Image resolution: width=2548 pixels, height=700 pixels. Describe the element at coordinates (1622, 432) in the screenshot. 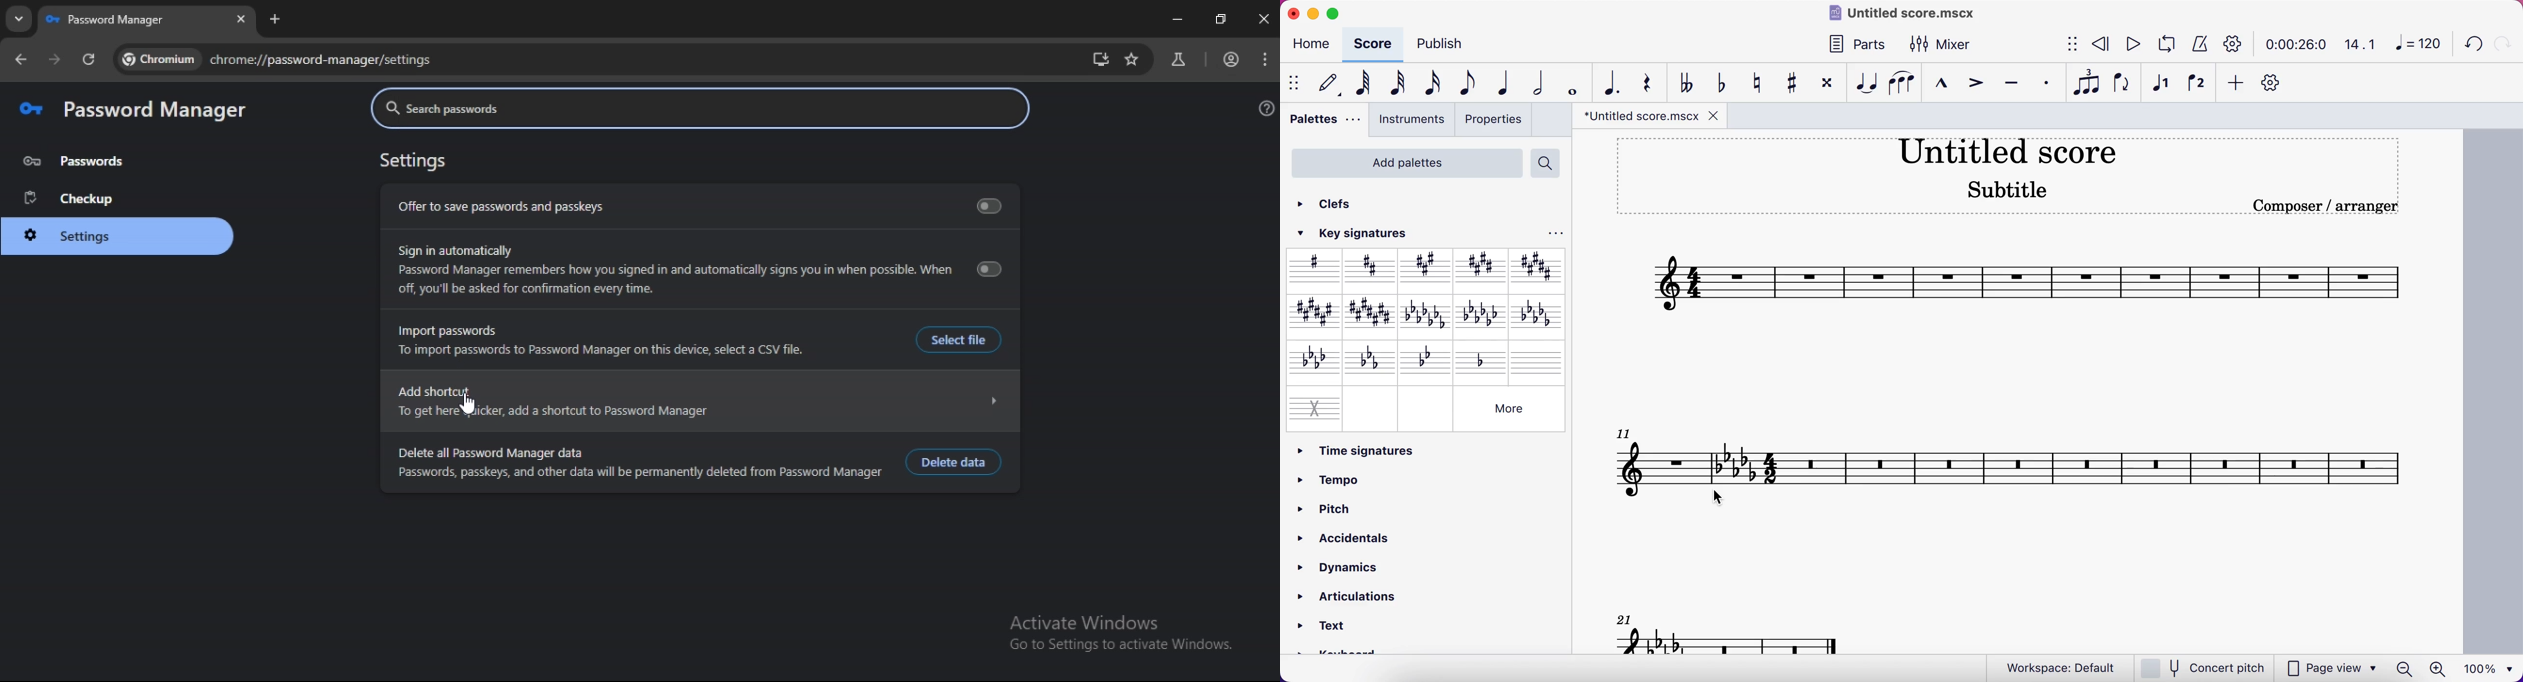

I see `11` at that location.